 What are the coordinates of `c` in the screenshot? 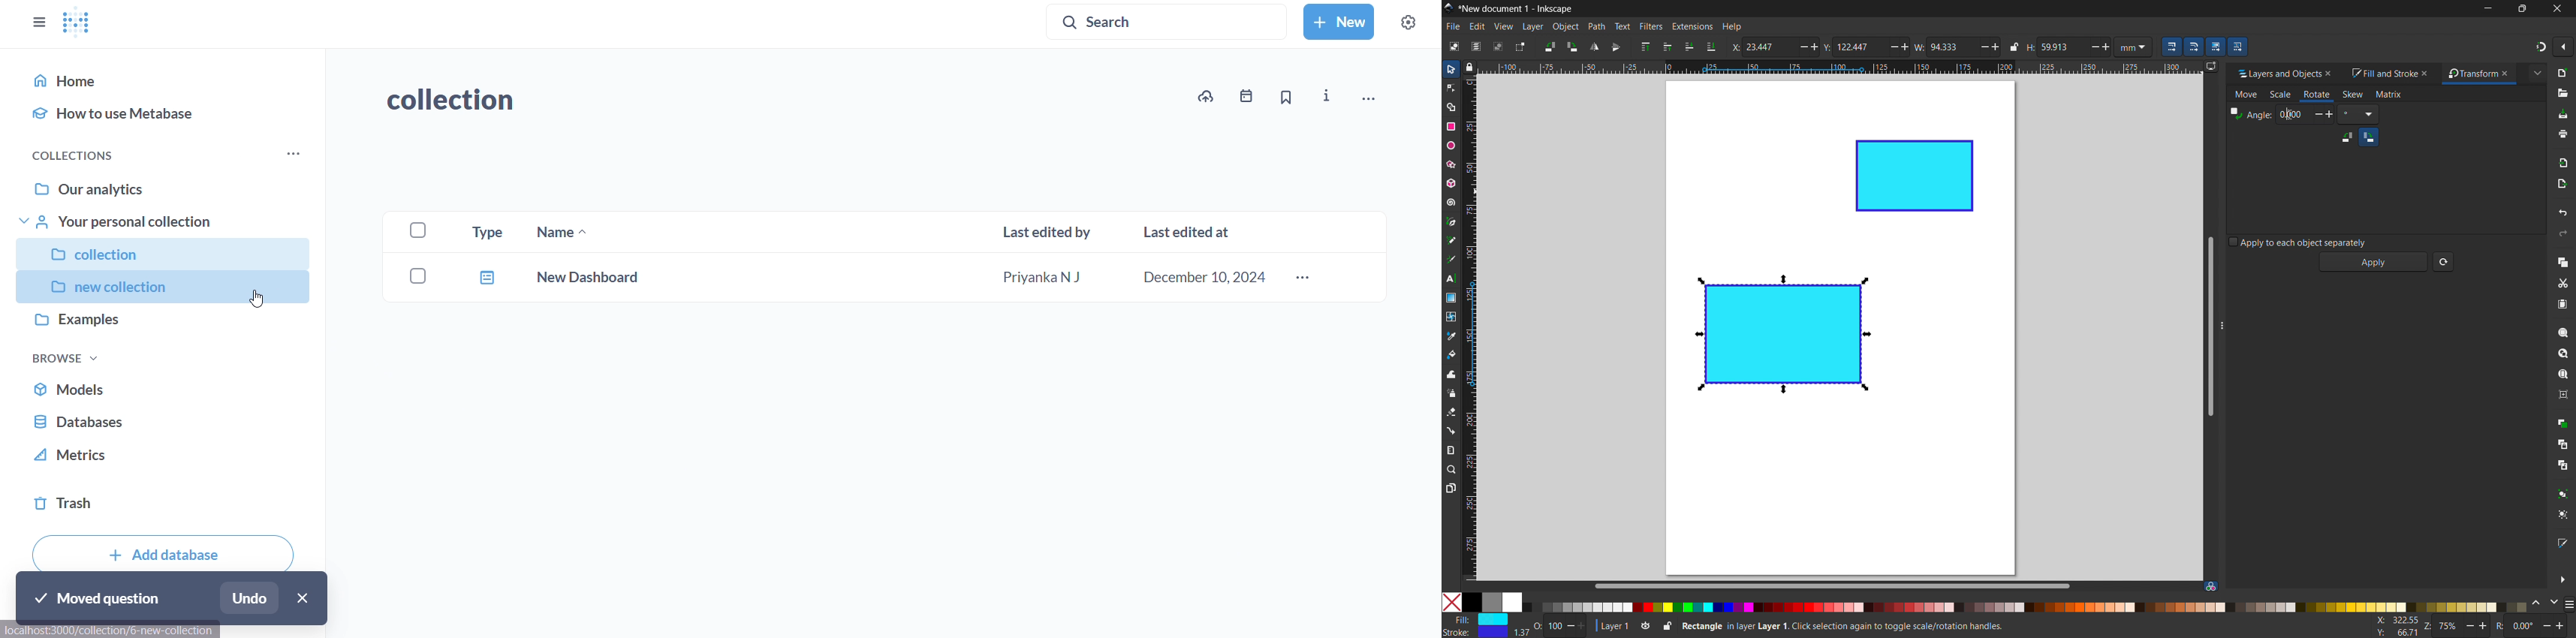 It's located at (417, 273).